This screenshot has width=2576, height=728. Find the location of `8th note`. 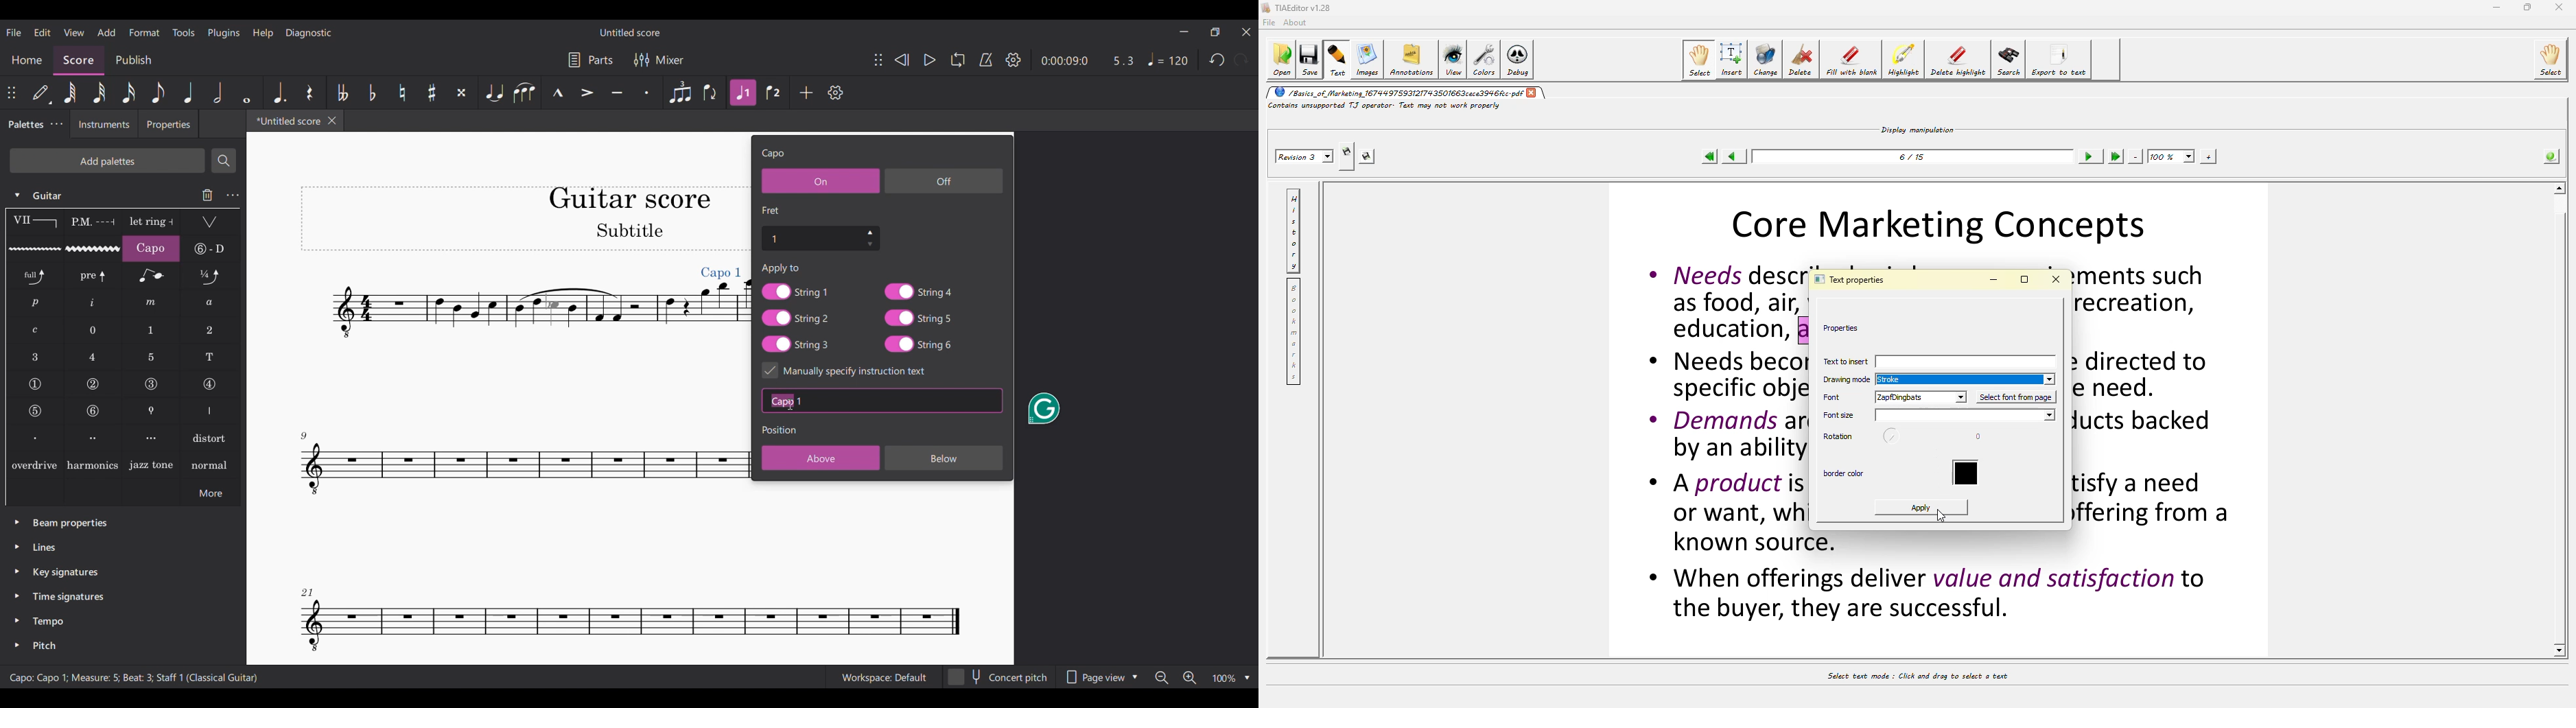

8th note is located at coordinates (158, 92).